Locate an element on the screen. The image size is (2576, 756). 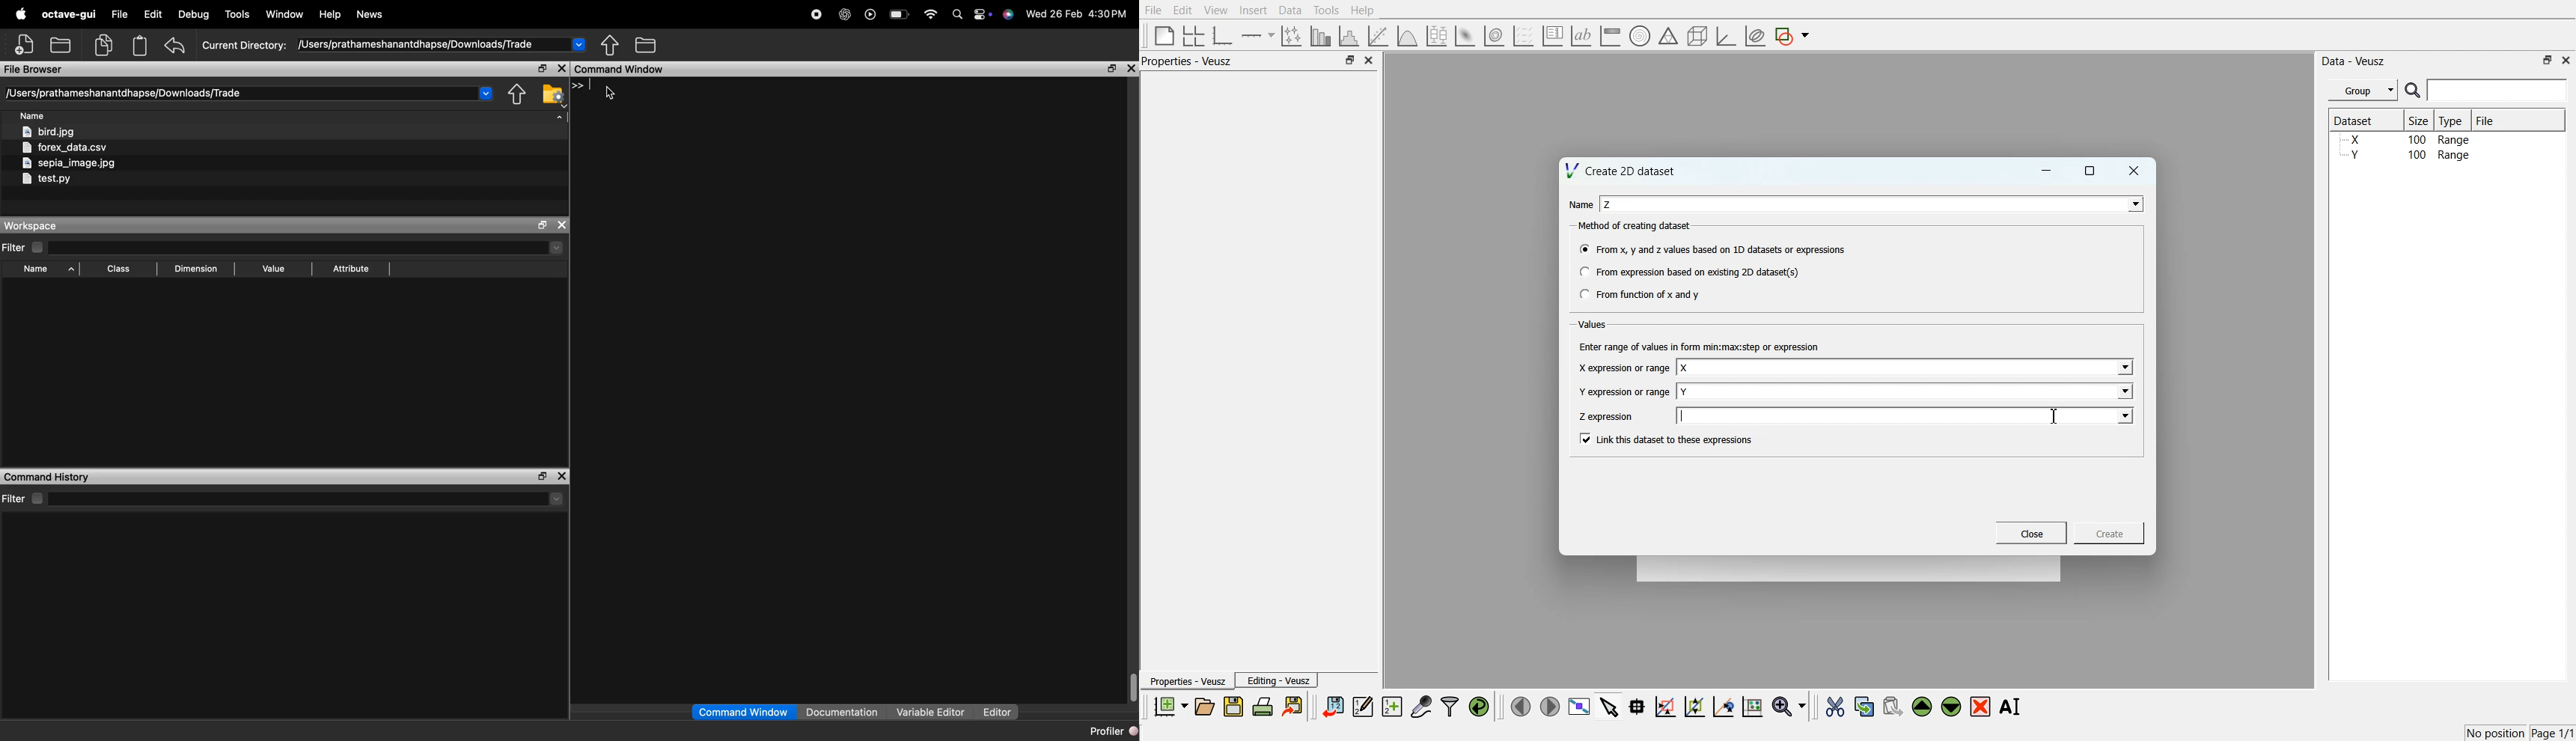
Tools is located at coordinates (1327, 10).